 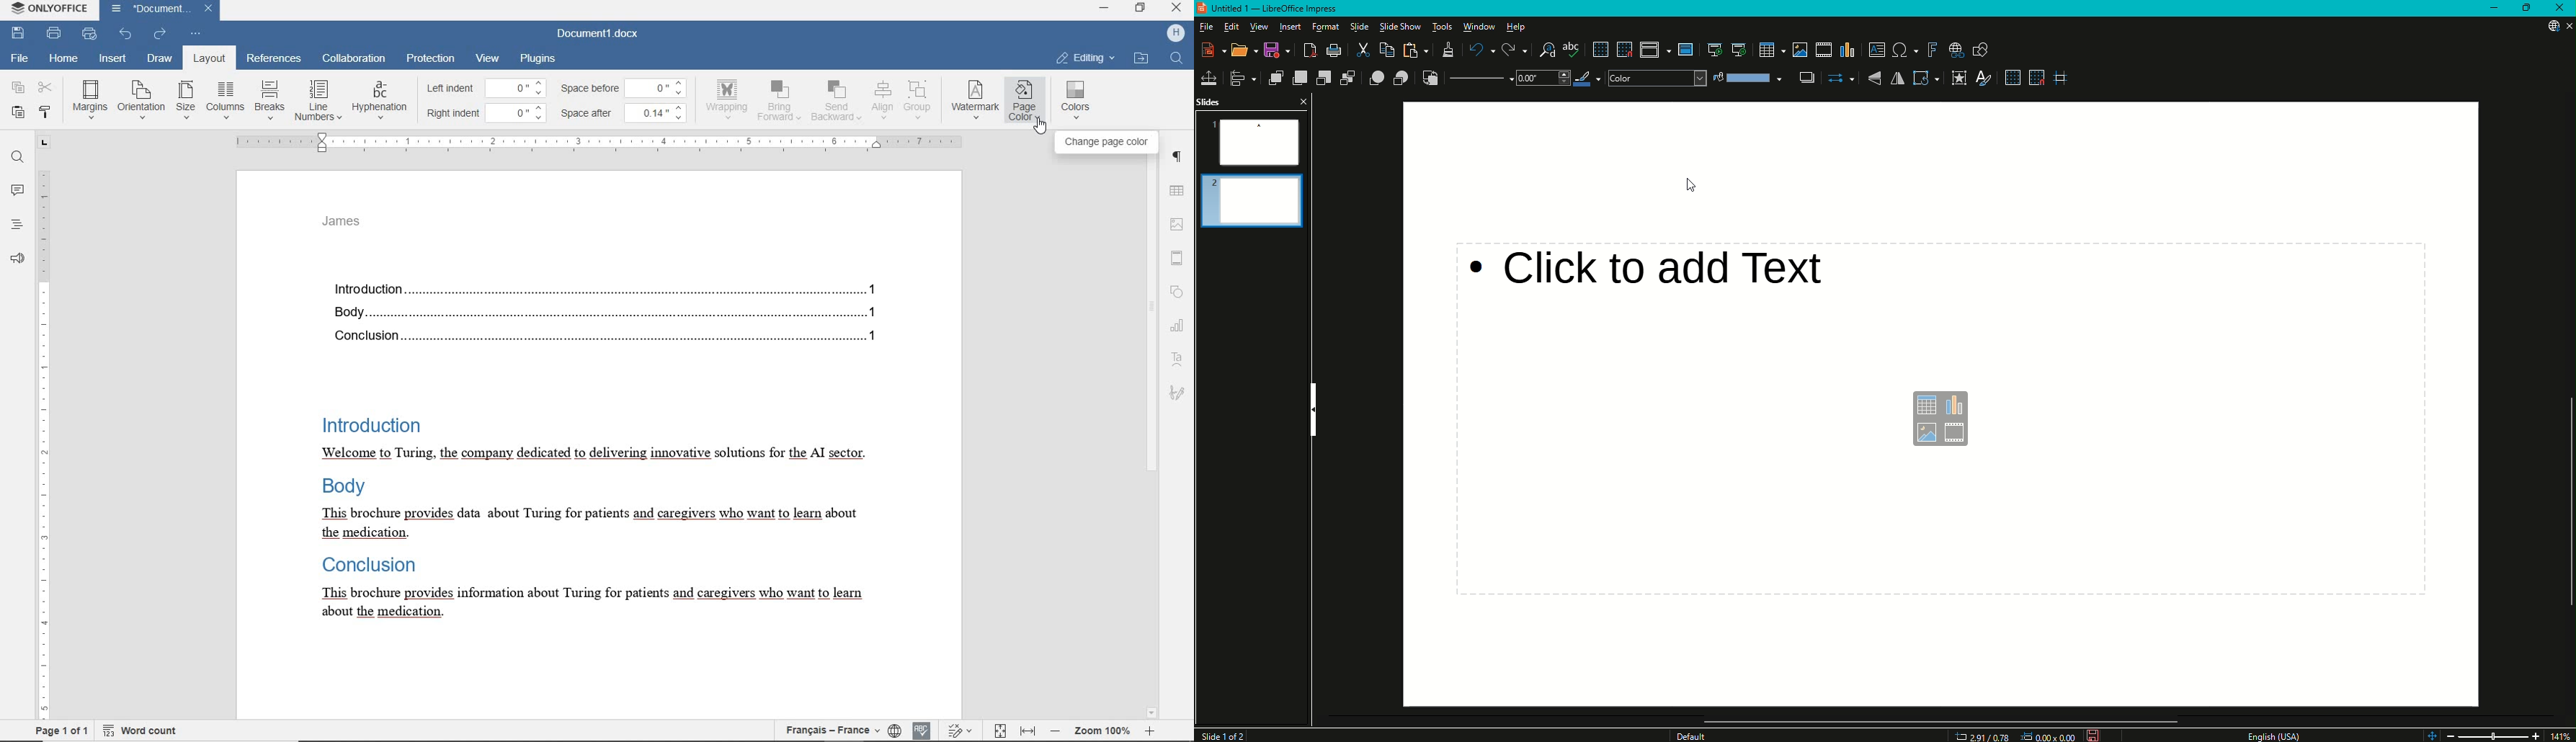 What do you see at coordinates (1360, 50) in the screenshot?
I see `Cut` at bounding box center [1360, 50].